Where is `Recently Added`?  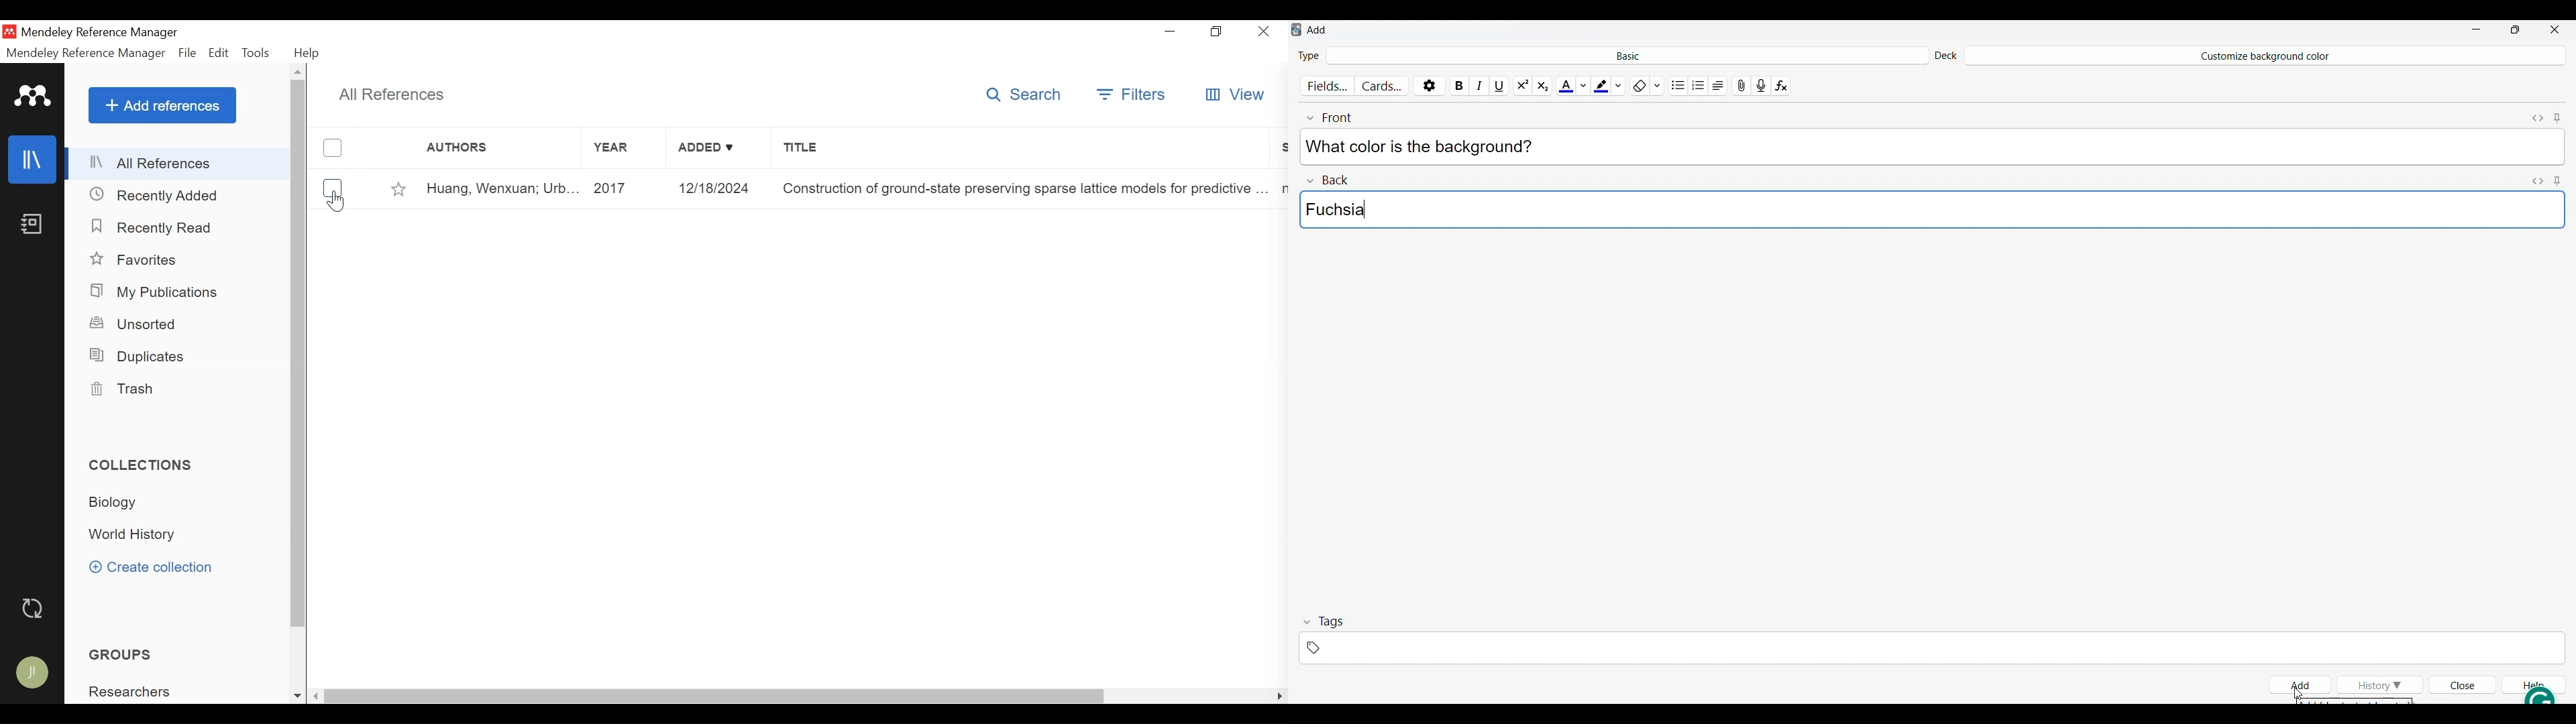 Recently Added is located at coordinates (154, 196).